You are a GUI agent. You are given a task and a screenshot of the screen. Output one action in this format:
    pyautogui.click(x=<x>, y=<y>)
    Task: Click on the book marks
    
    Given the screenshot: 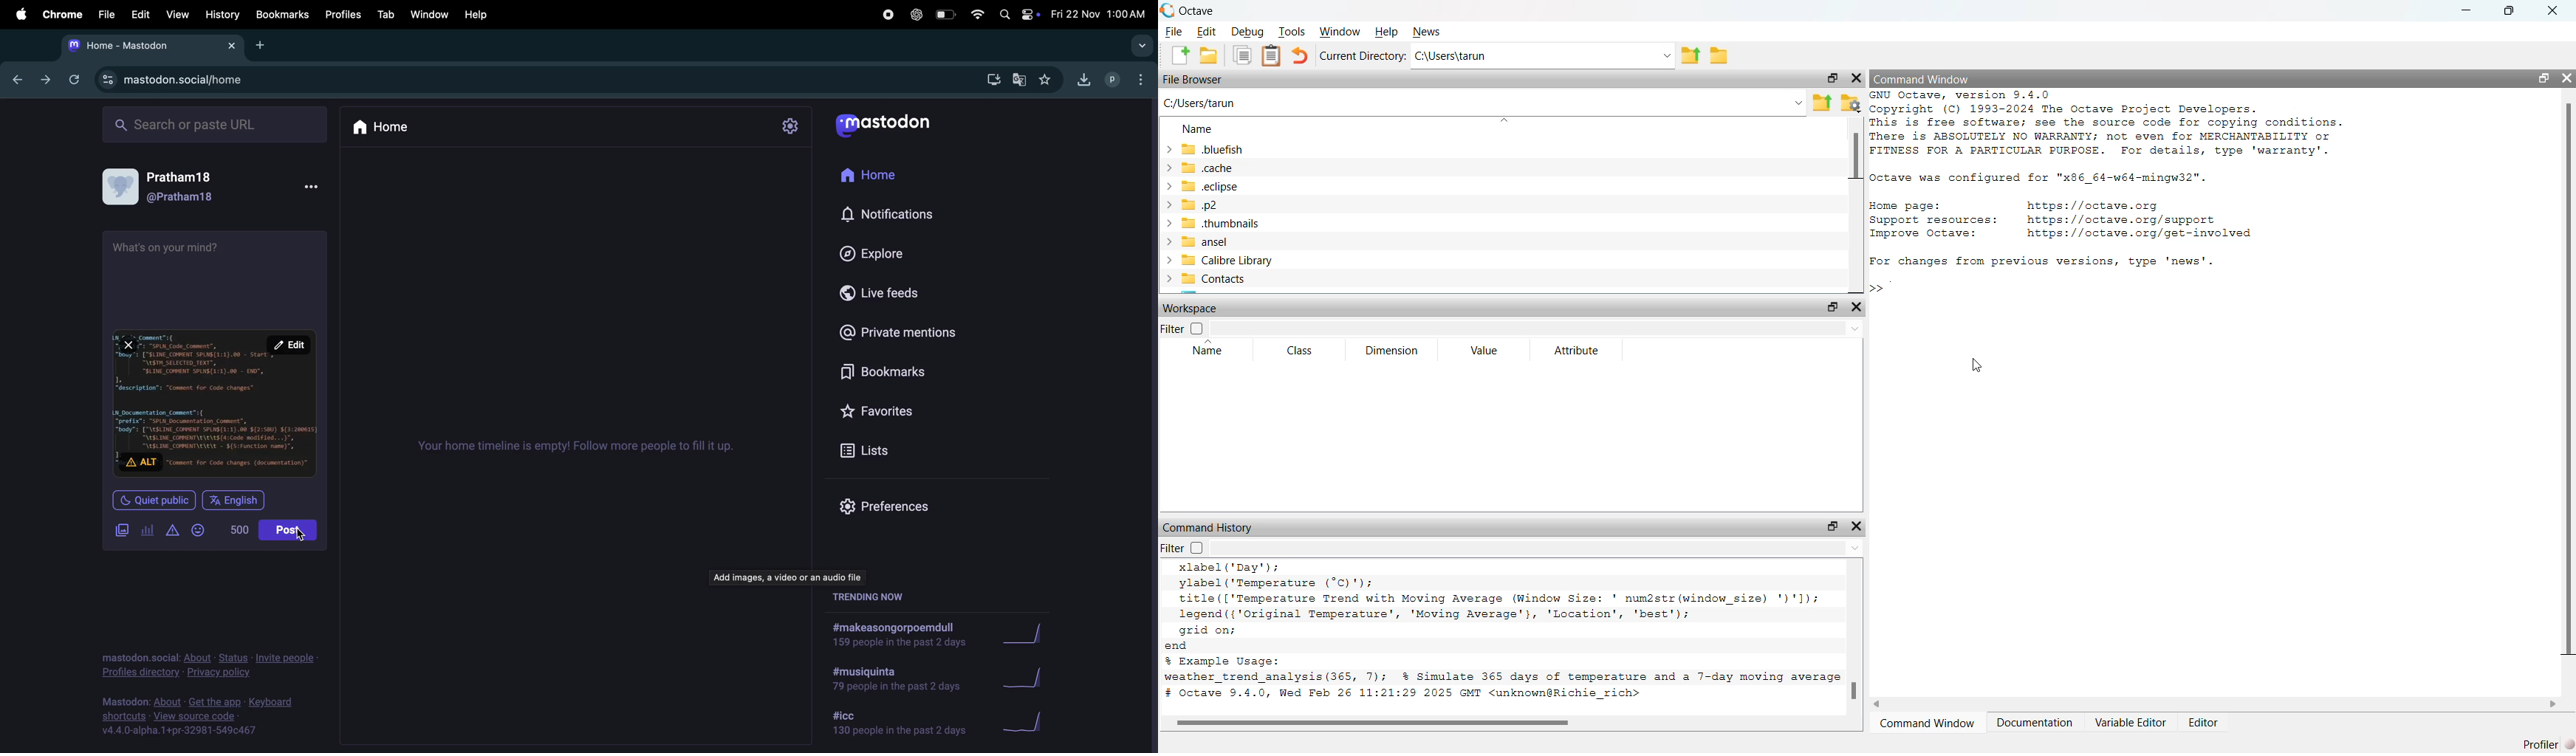 What is the action you would take?
    pyautogui.click(x=282, y=16)
    